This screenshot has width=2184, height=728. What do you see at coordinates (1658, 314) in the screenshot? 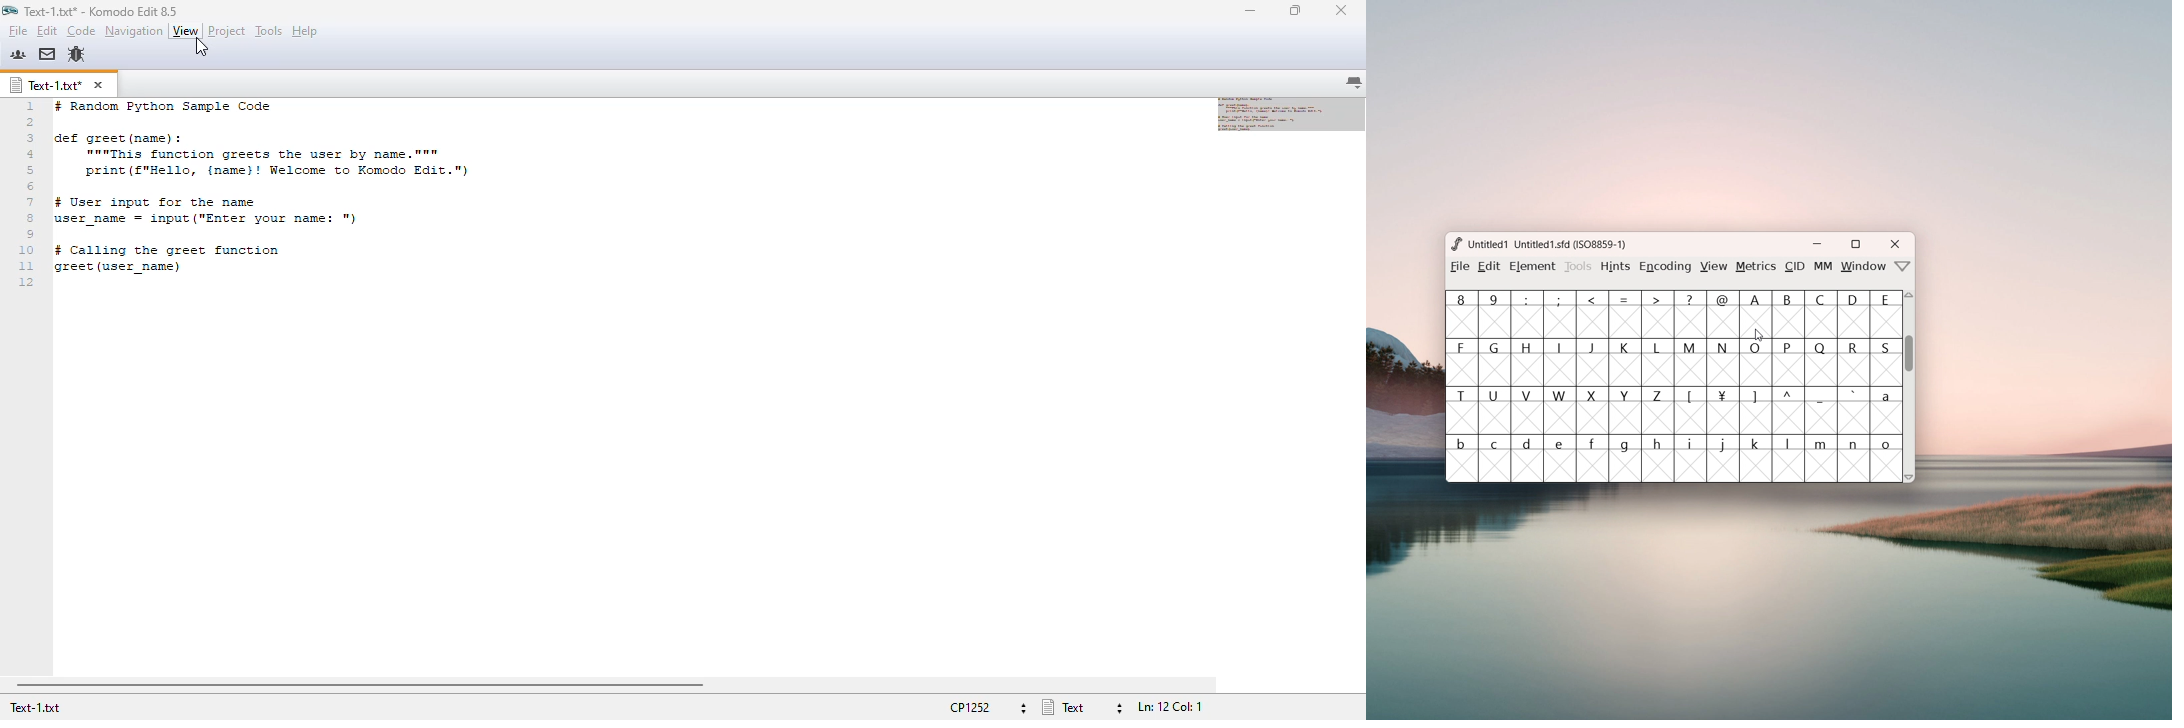
I see `>` at bounding box center [1658, 314].